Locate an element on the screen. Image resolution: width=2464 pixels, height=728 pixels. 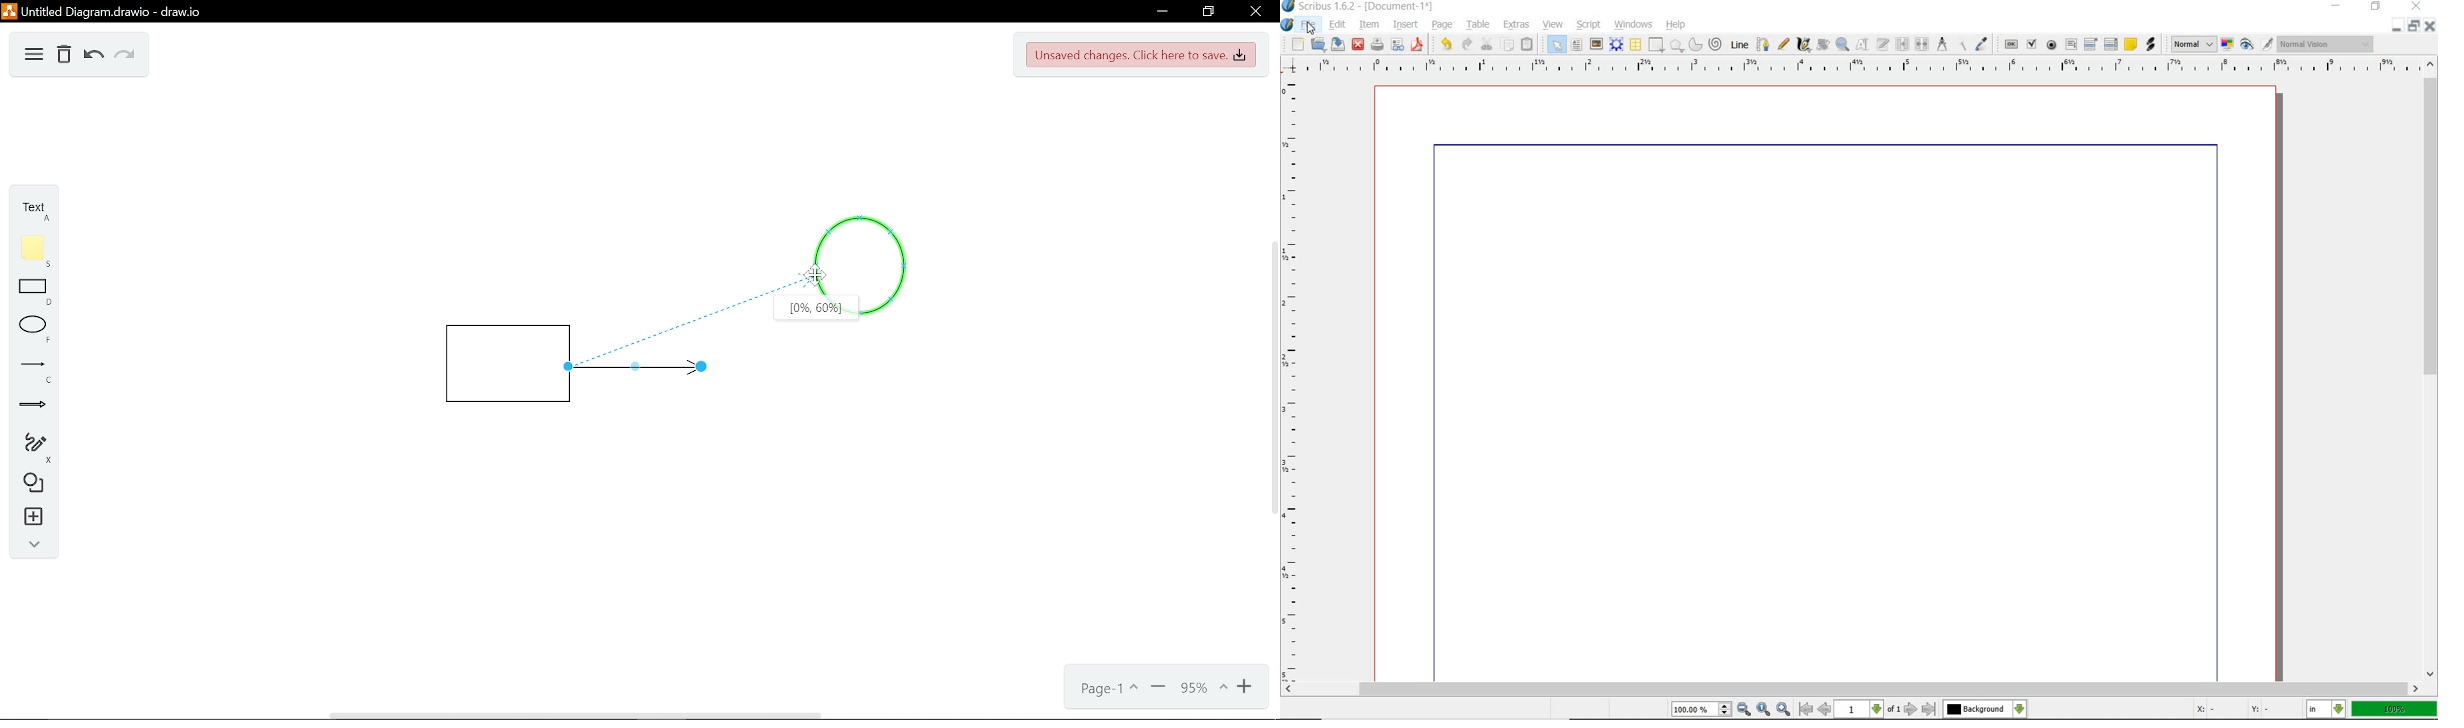
image frame is located at coordinates (1597, 43).